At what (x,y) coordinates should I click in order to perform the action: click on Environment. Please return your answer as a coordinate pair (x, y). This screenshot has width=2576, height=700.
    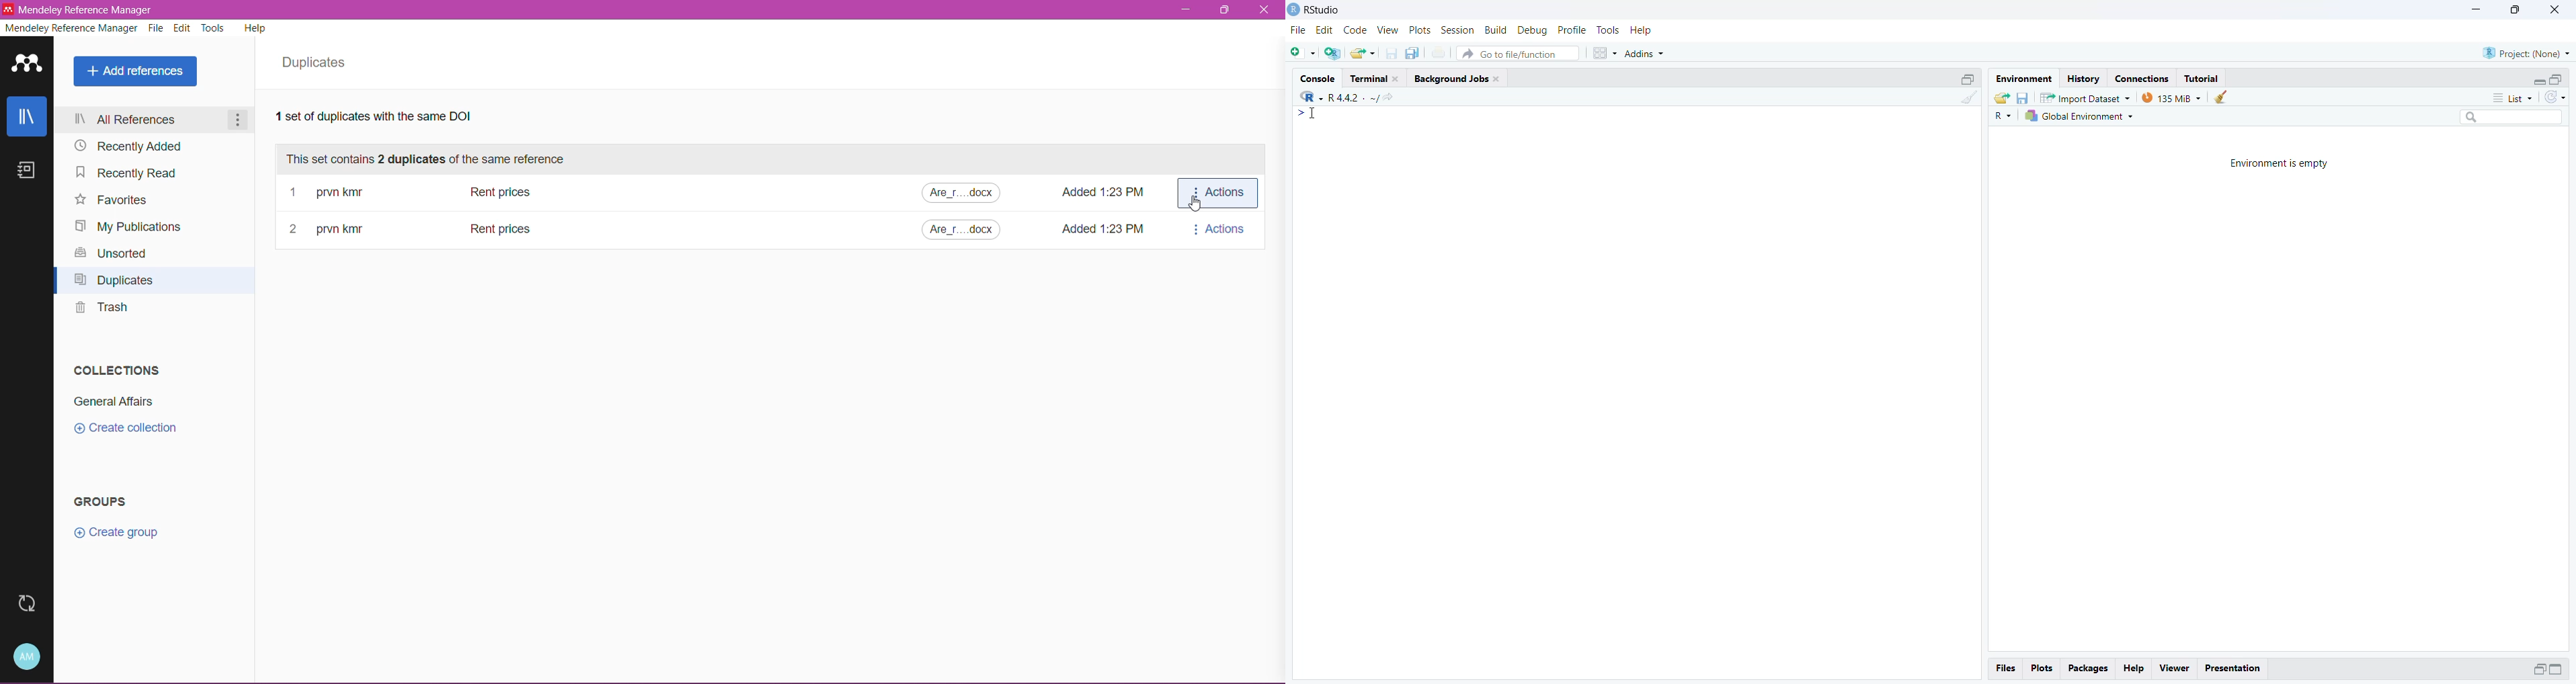
    Looking at the image, I should click on (2023, 79).